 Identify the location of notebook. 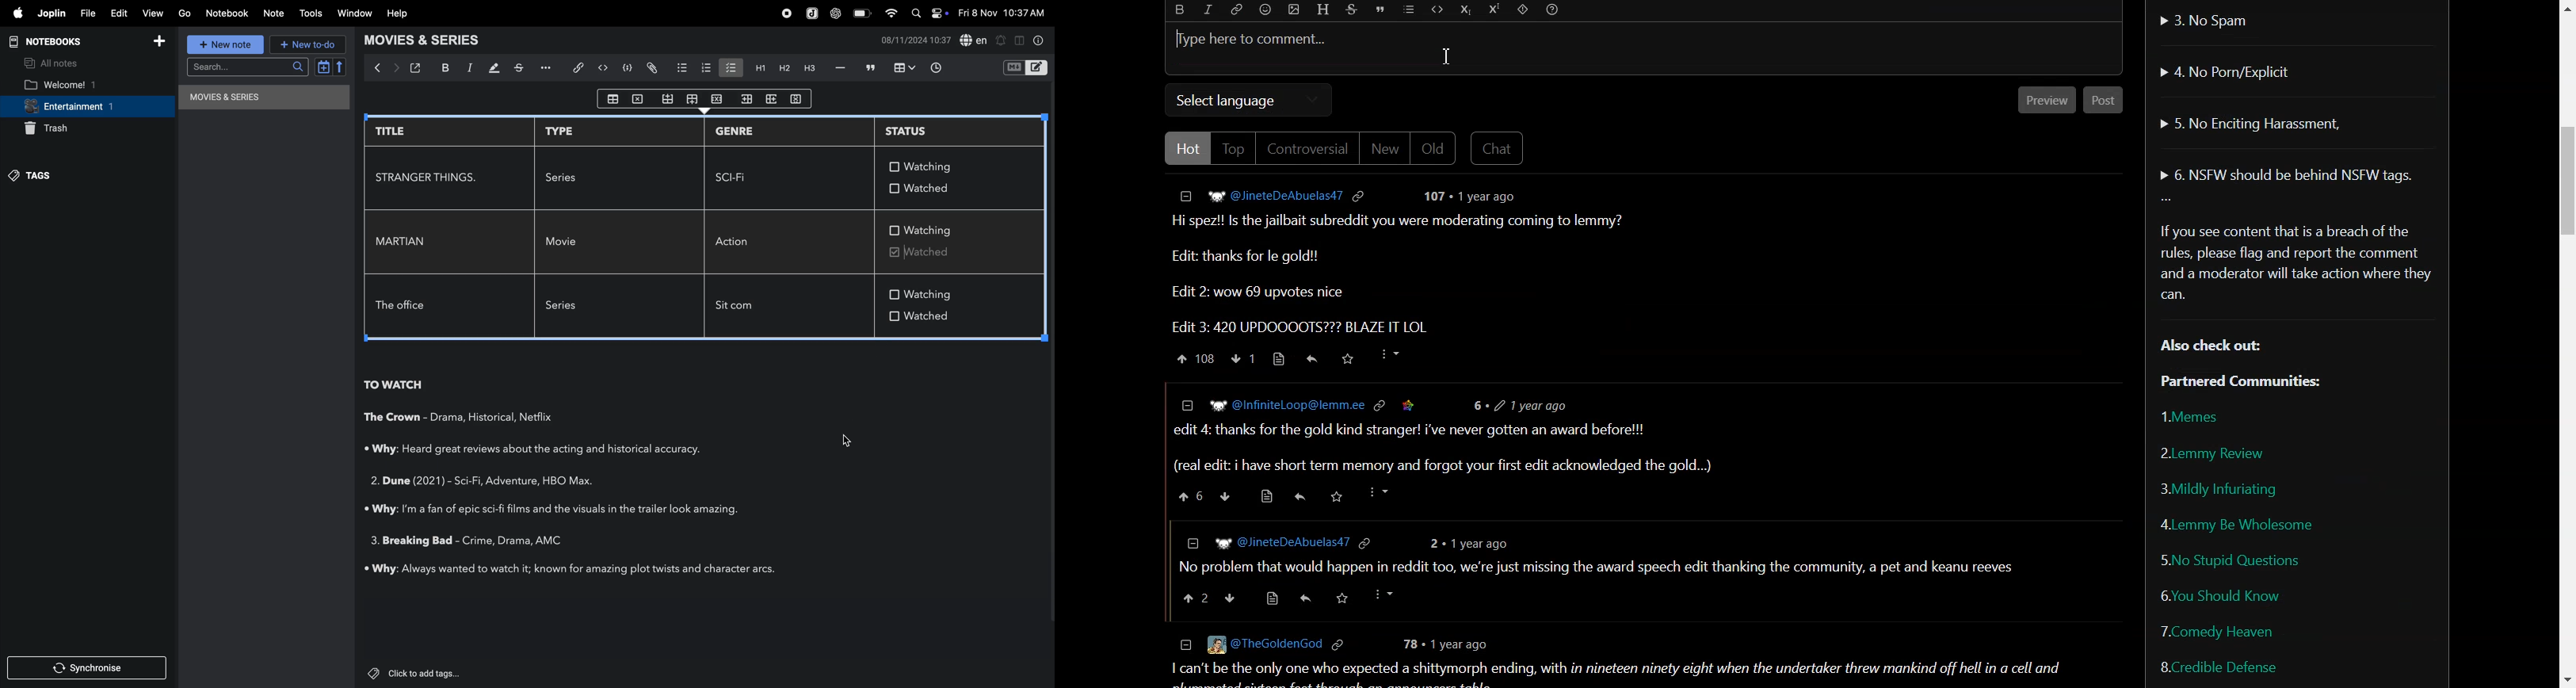
(228, 14).